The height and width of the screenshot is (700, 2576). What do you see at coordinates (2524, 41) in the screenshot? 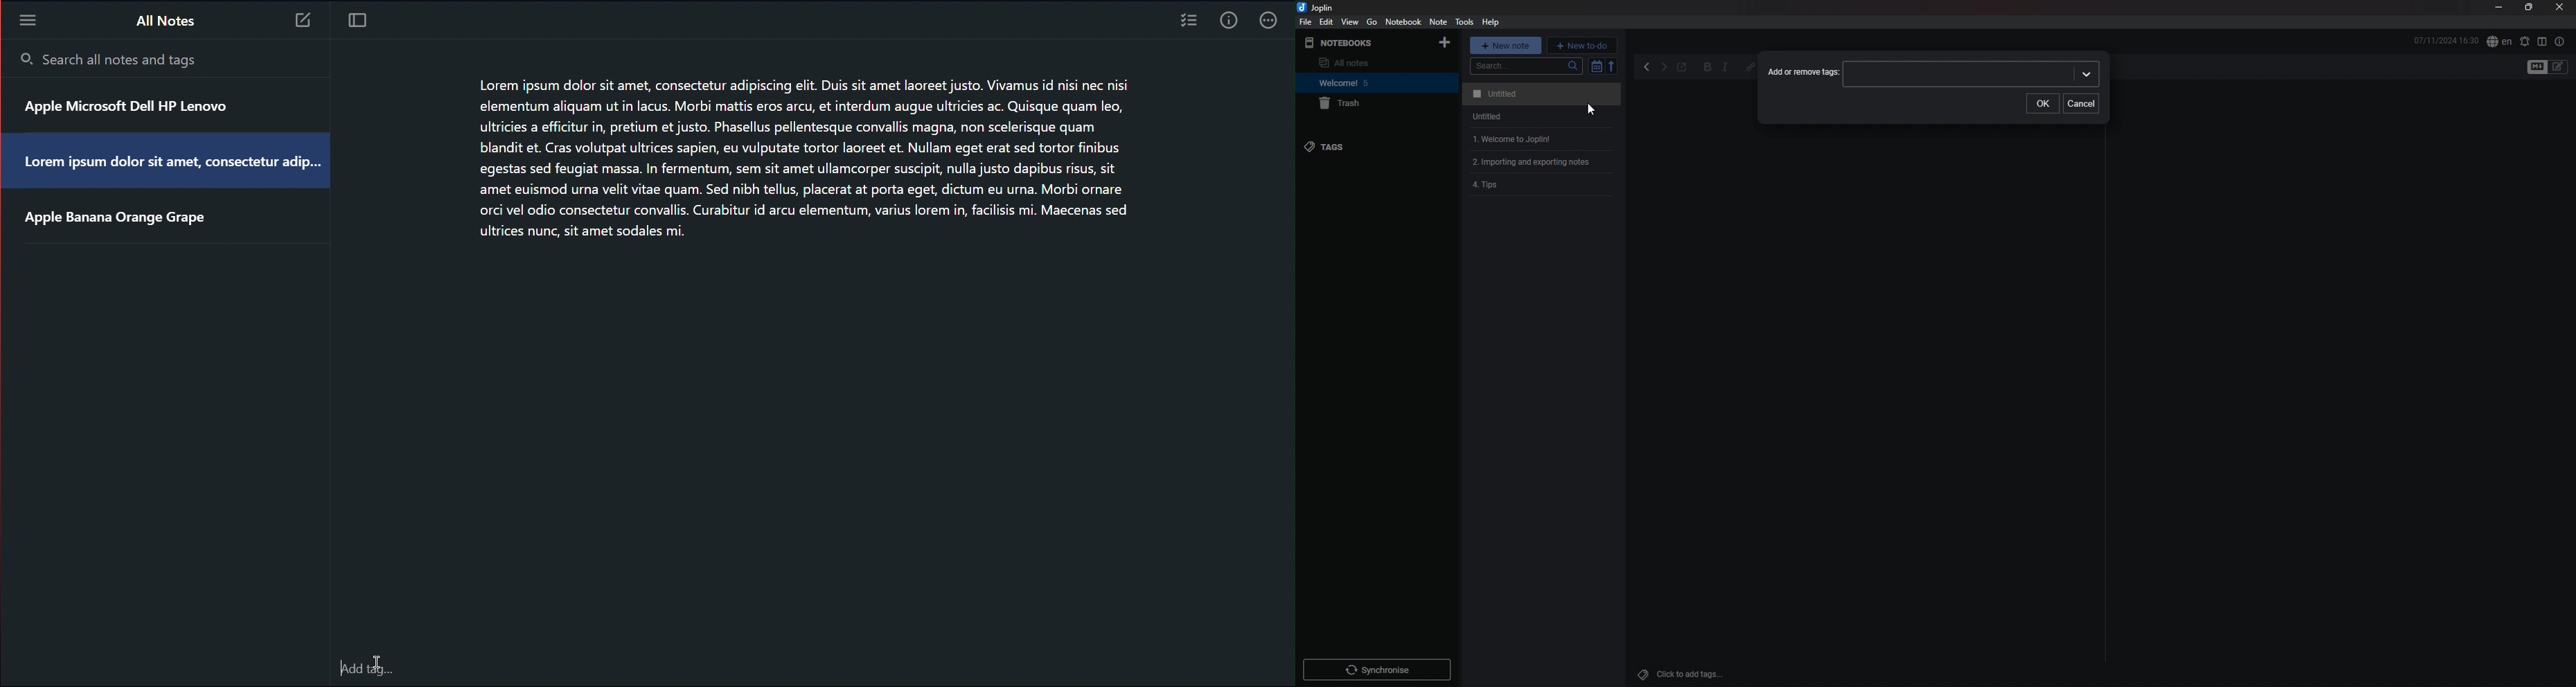
I see `spell check` at bounding box center [2524, 41].